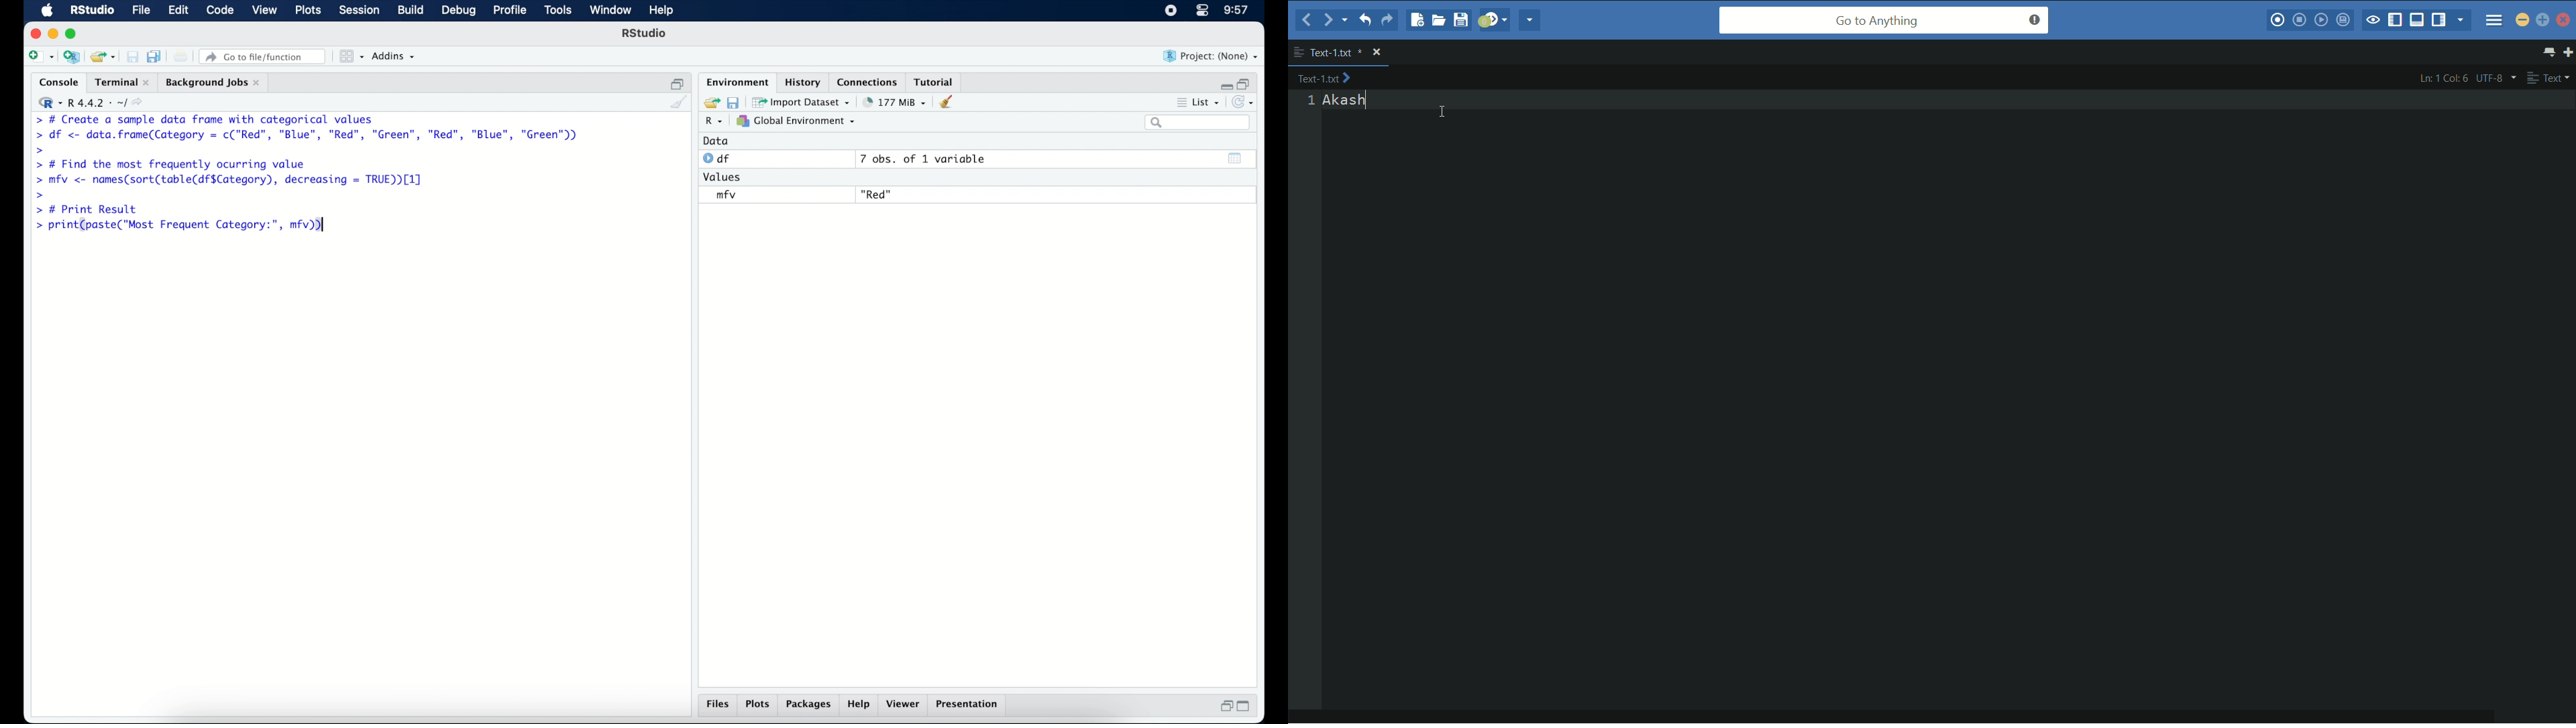 This screenshot has width=2576, height=728. I want to click on R studio, so click(92, 11).